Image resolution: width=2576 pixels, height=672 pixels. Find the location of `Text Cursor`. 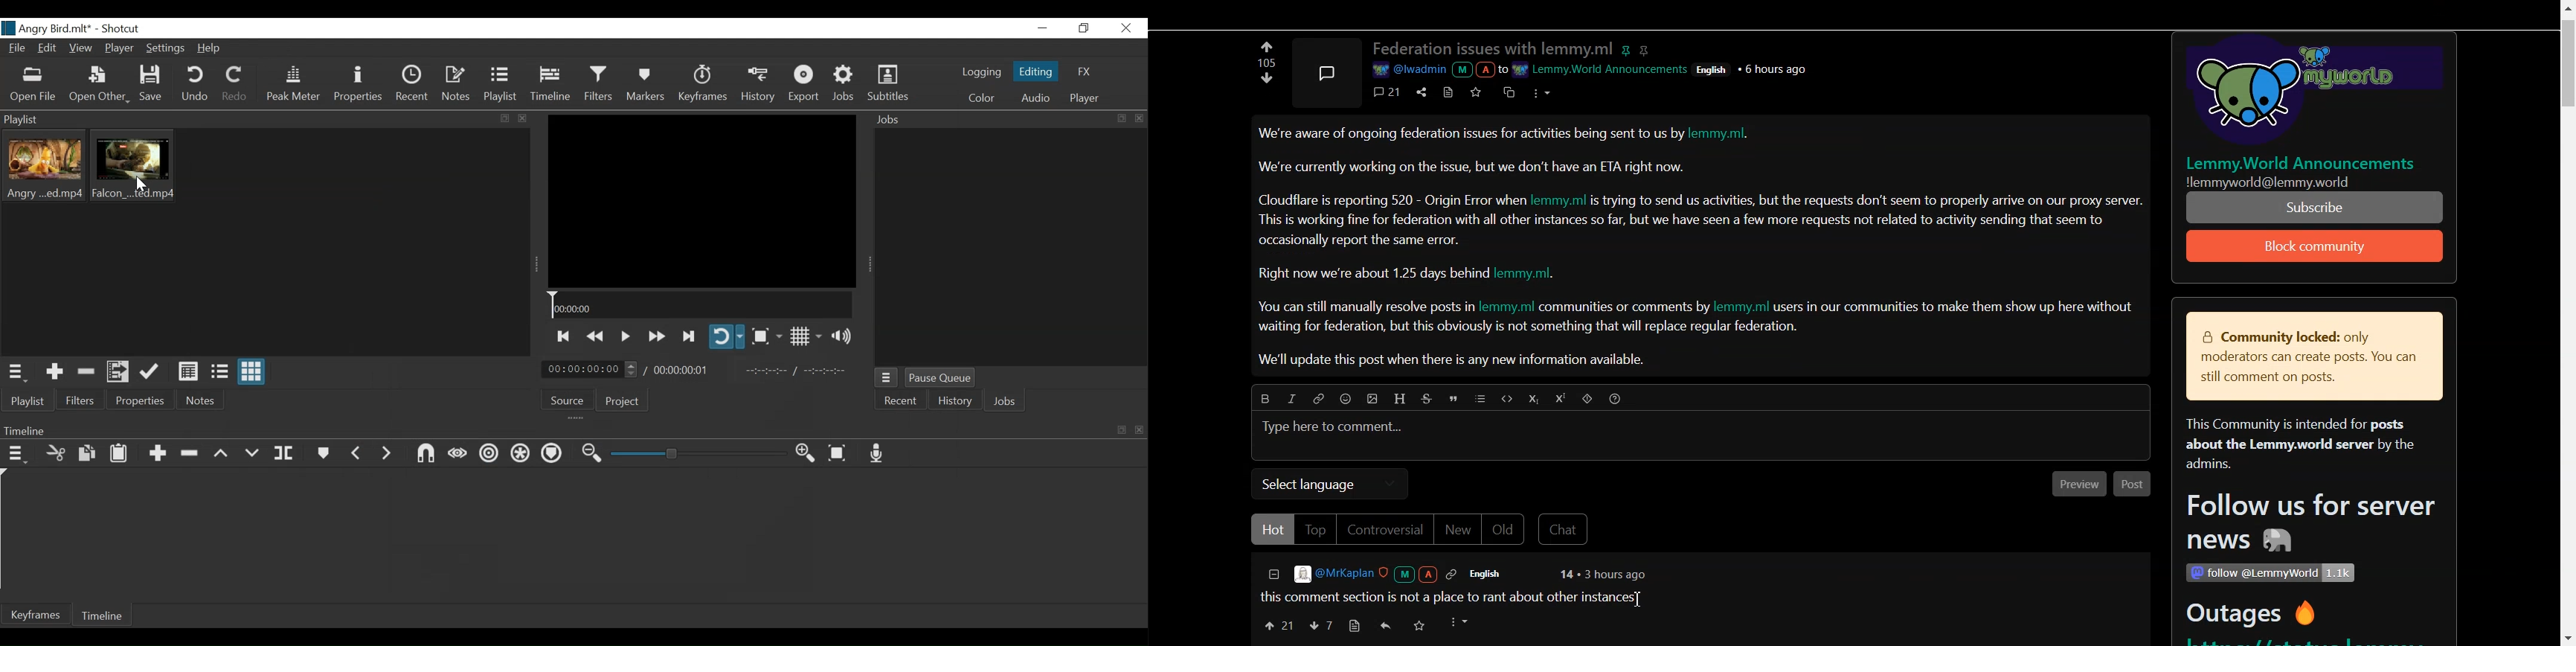

Text Cursor is located at coordinates (1637, 601).